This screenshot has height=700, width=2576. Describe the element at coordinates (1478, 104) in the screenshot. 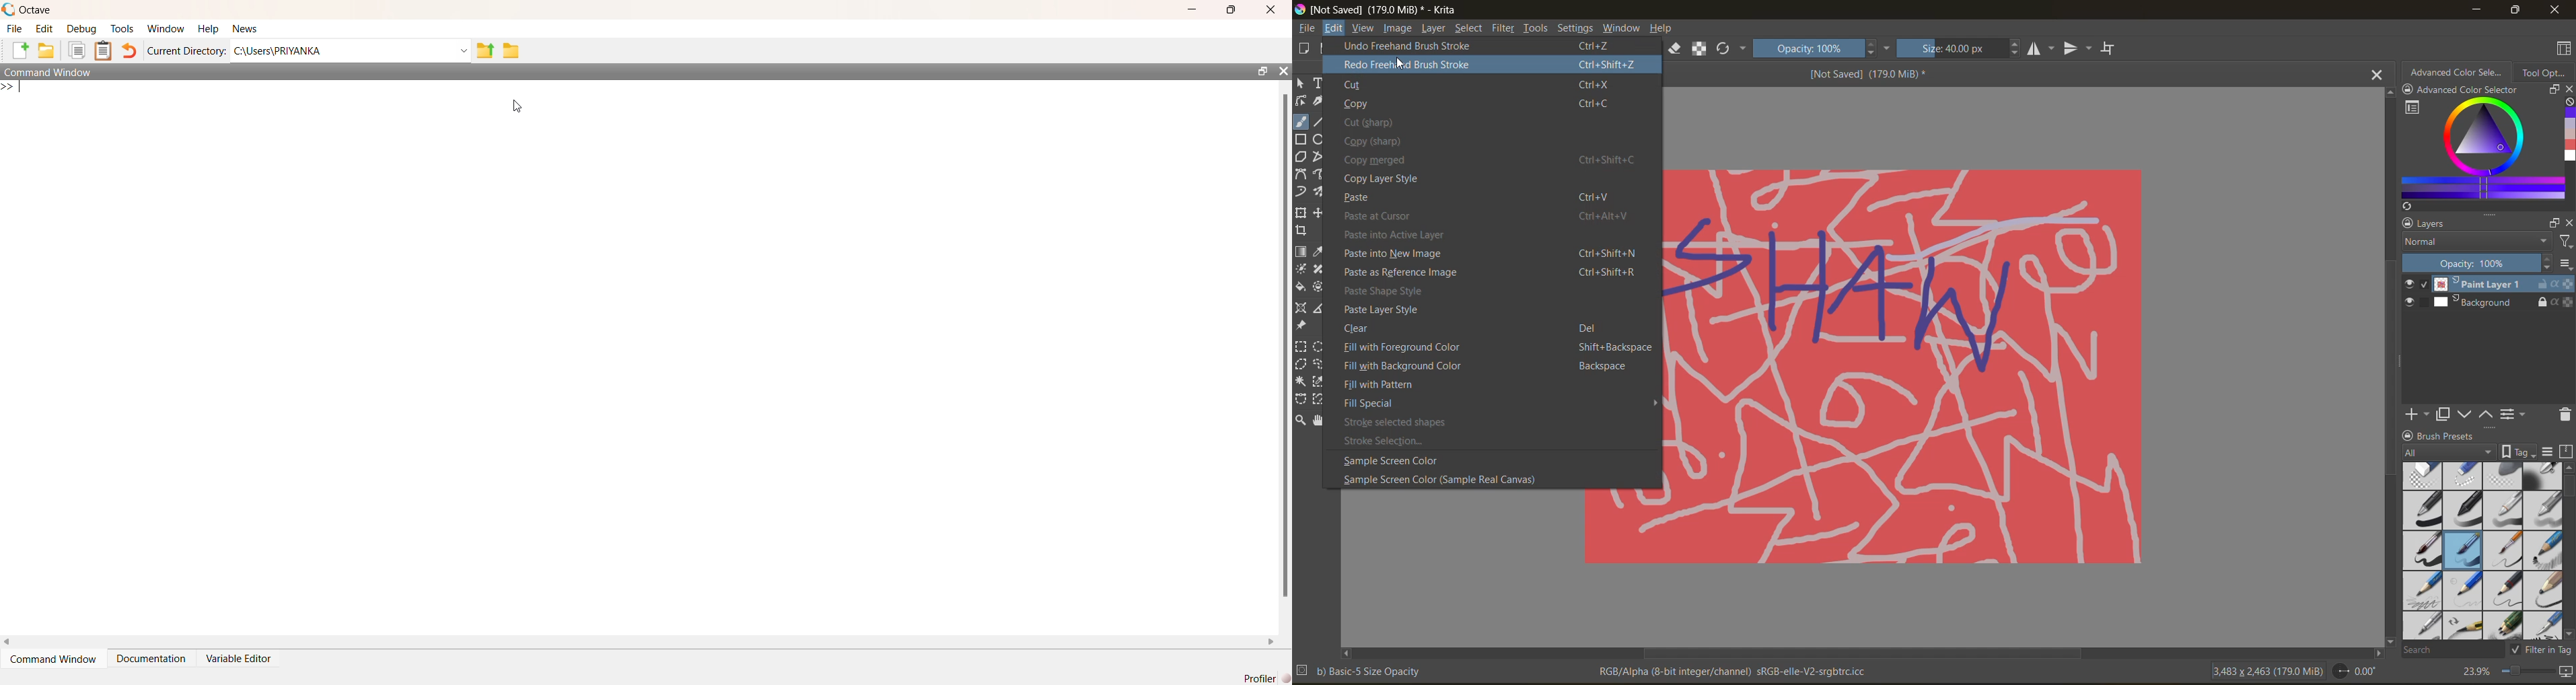

I see `copy    Ctrl+C` at that location.